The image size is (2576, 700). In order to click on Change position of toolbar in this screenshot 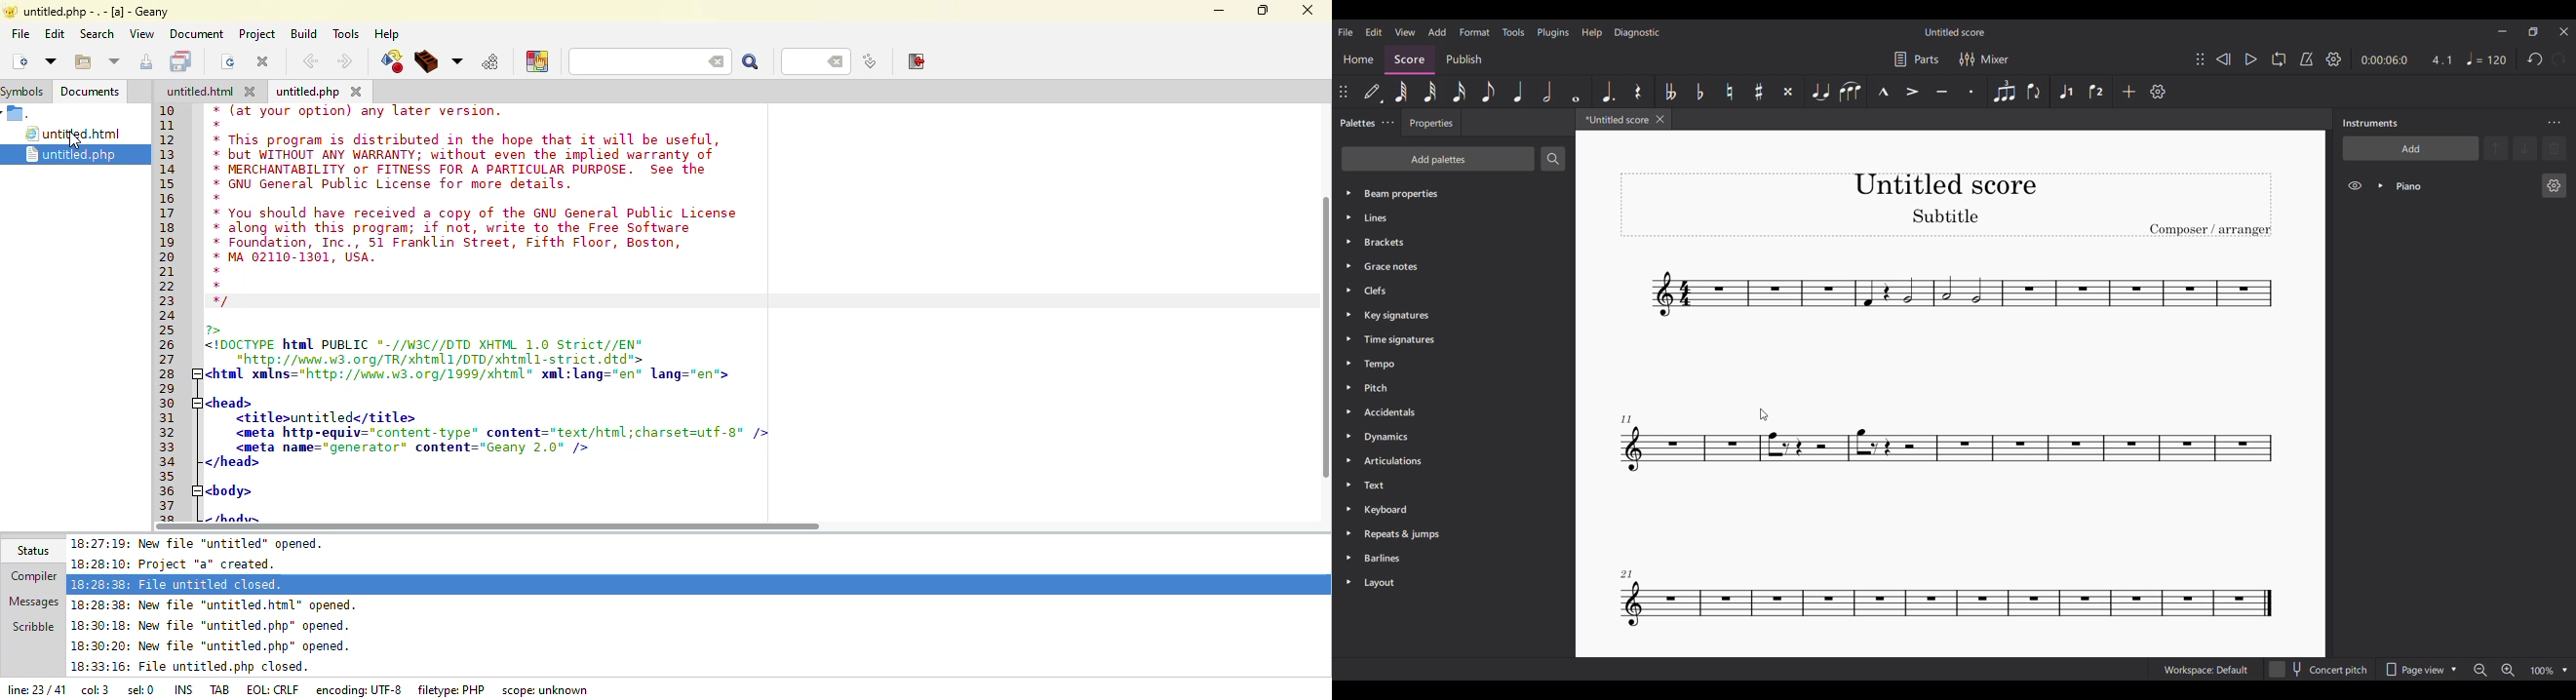, I will do `click(1344, 91)`.